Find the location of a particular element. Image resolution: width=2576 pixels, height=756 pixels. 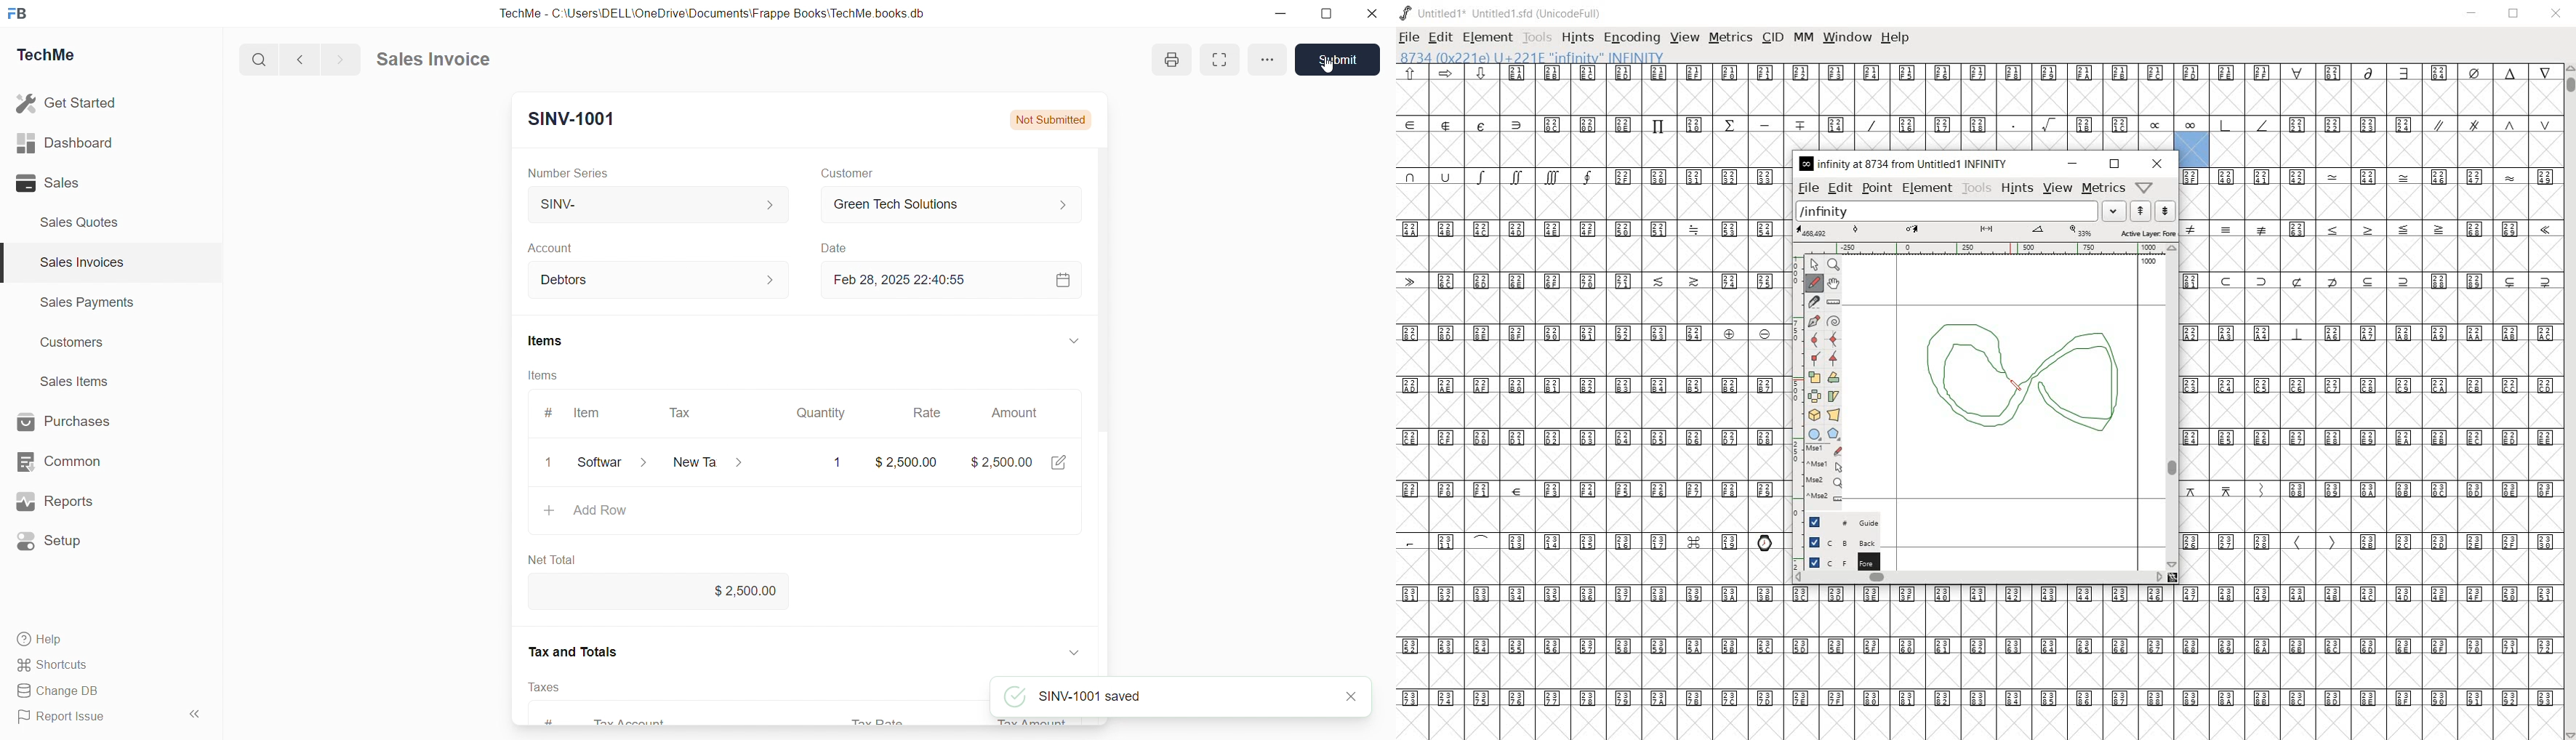

Report Issue is located at coordinates (65, 715).